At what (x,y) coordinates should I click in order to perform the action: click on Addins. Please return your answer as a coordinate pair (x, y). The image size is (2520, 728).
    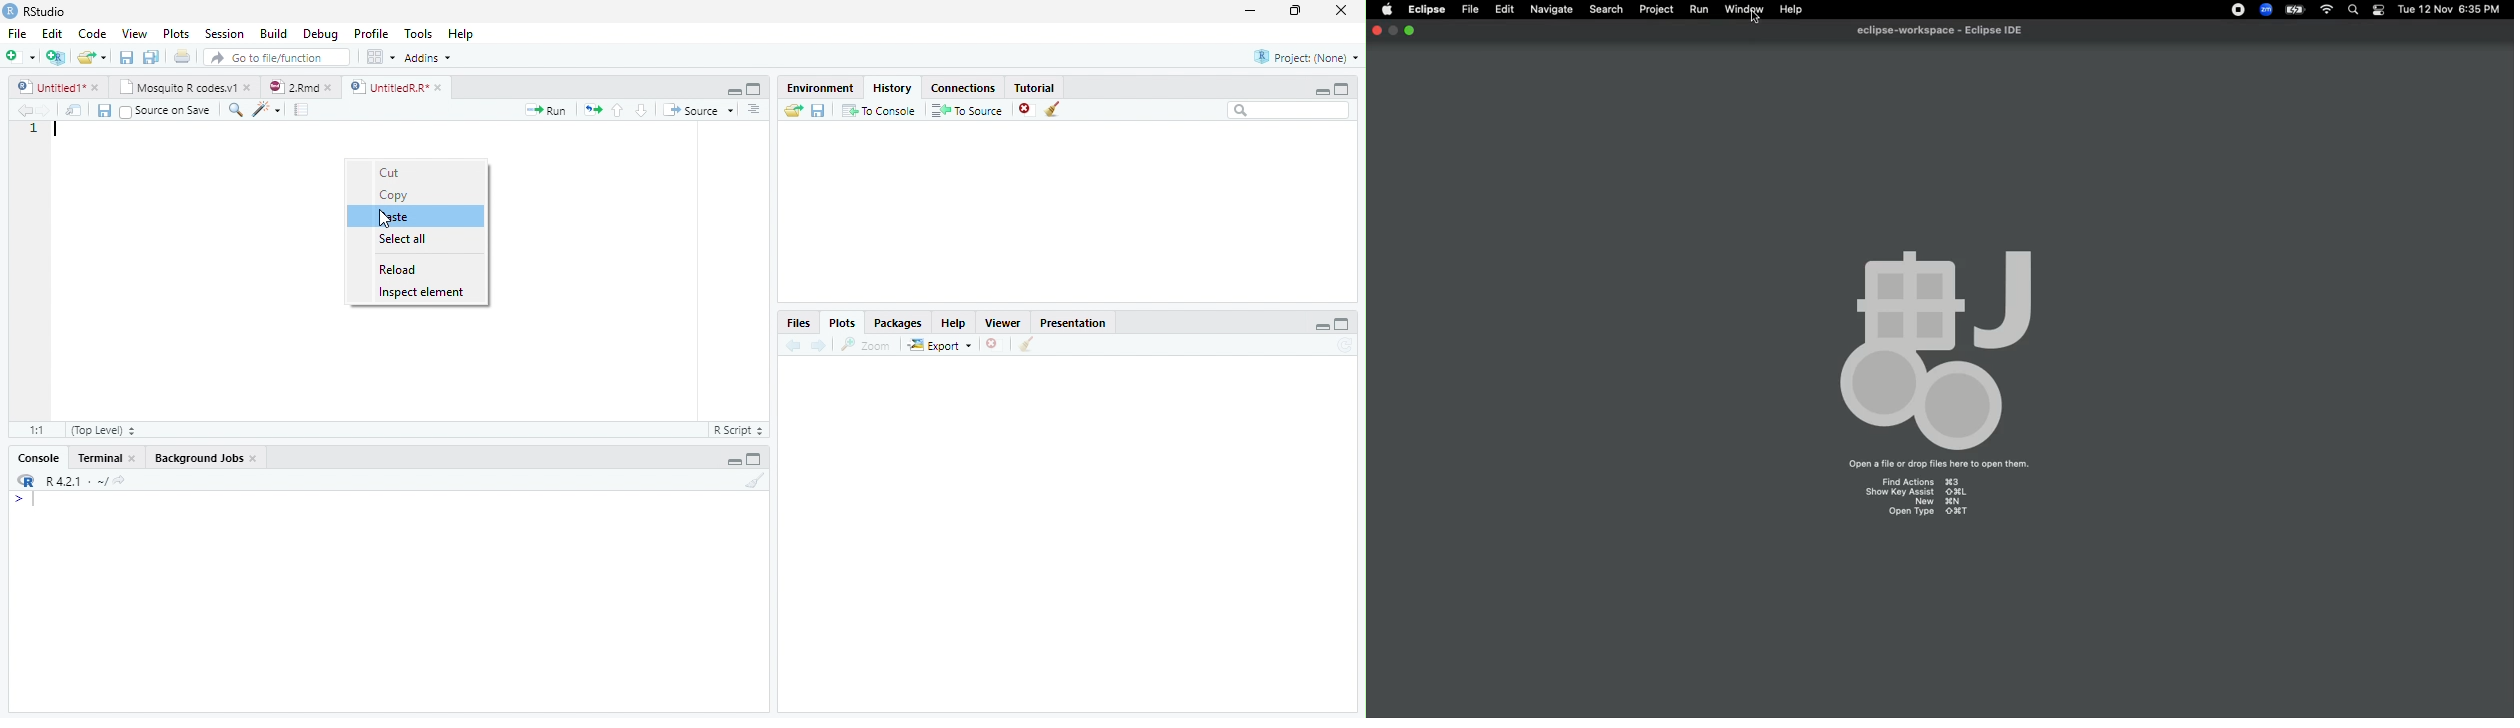
    Looking at the image, I should click on (430, 57).